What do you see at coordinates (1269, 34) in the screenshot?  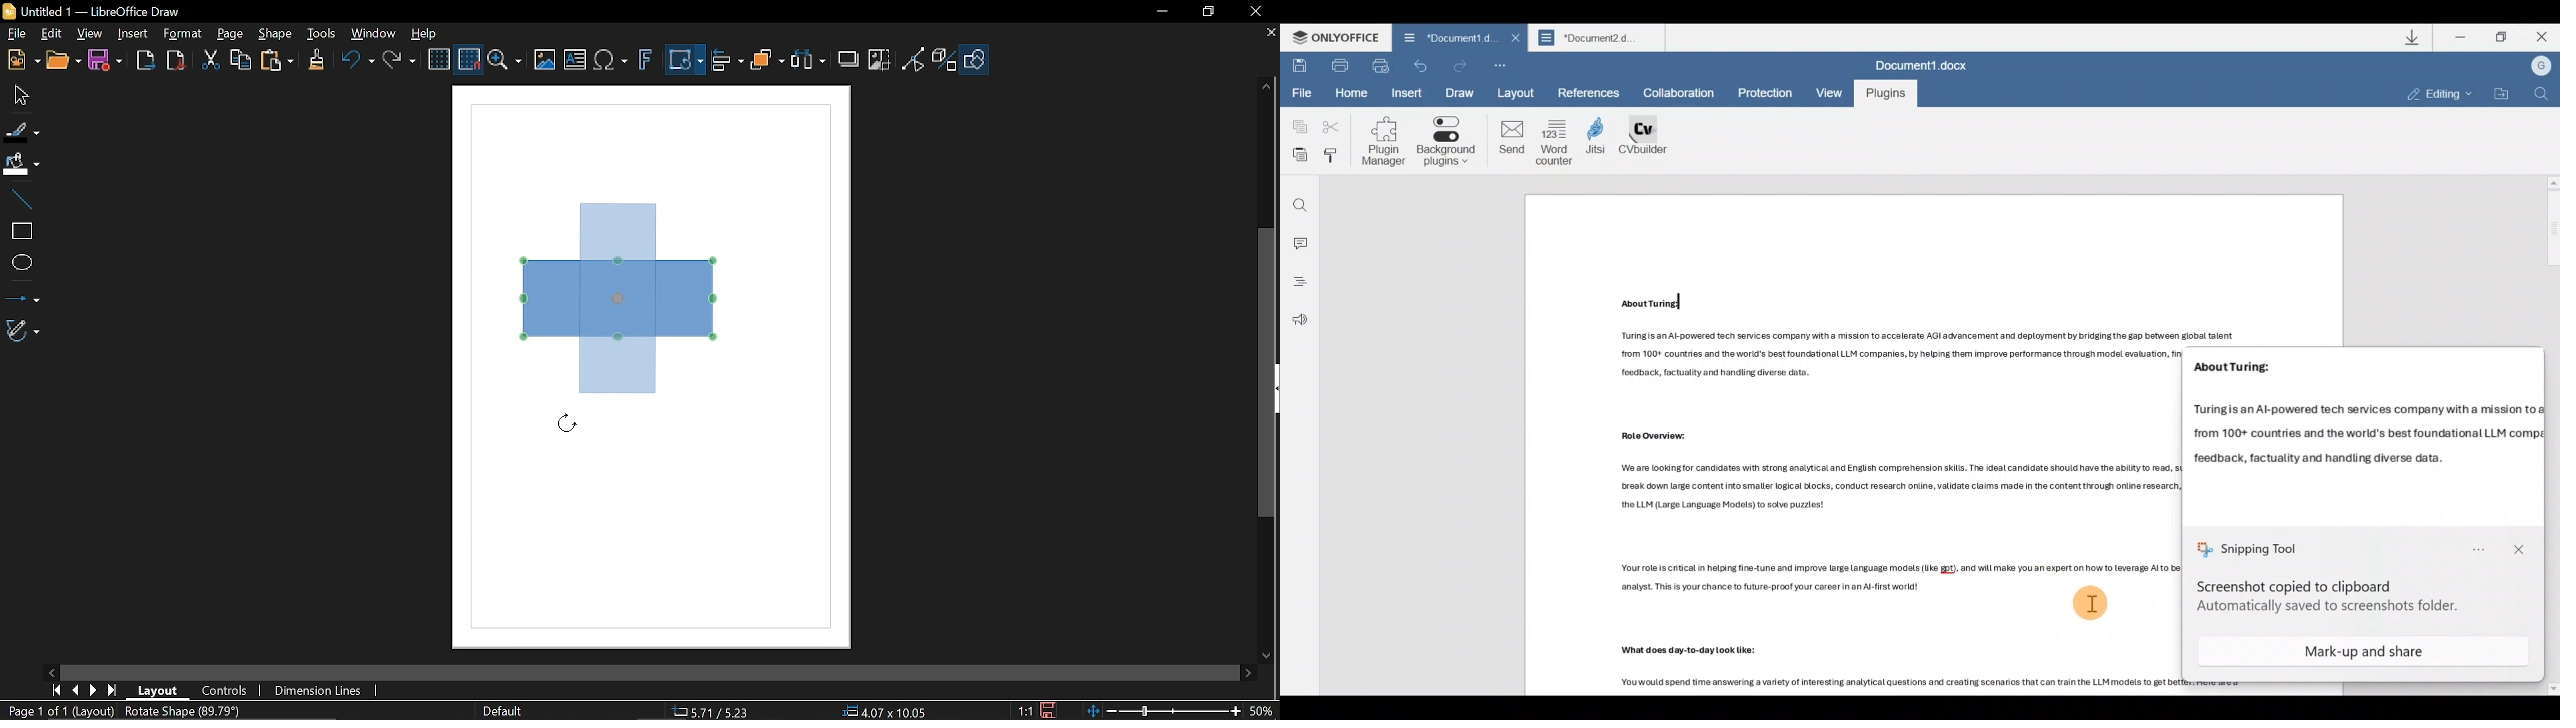 I see `Close tab` at bounding box center [1269, 34].